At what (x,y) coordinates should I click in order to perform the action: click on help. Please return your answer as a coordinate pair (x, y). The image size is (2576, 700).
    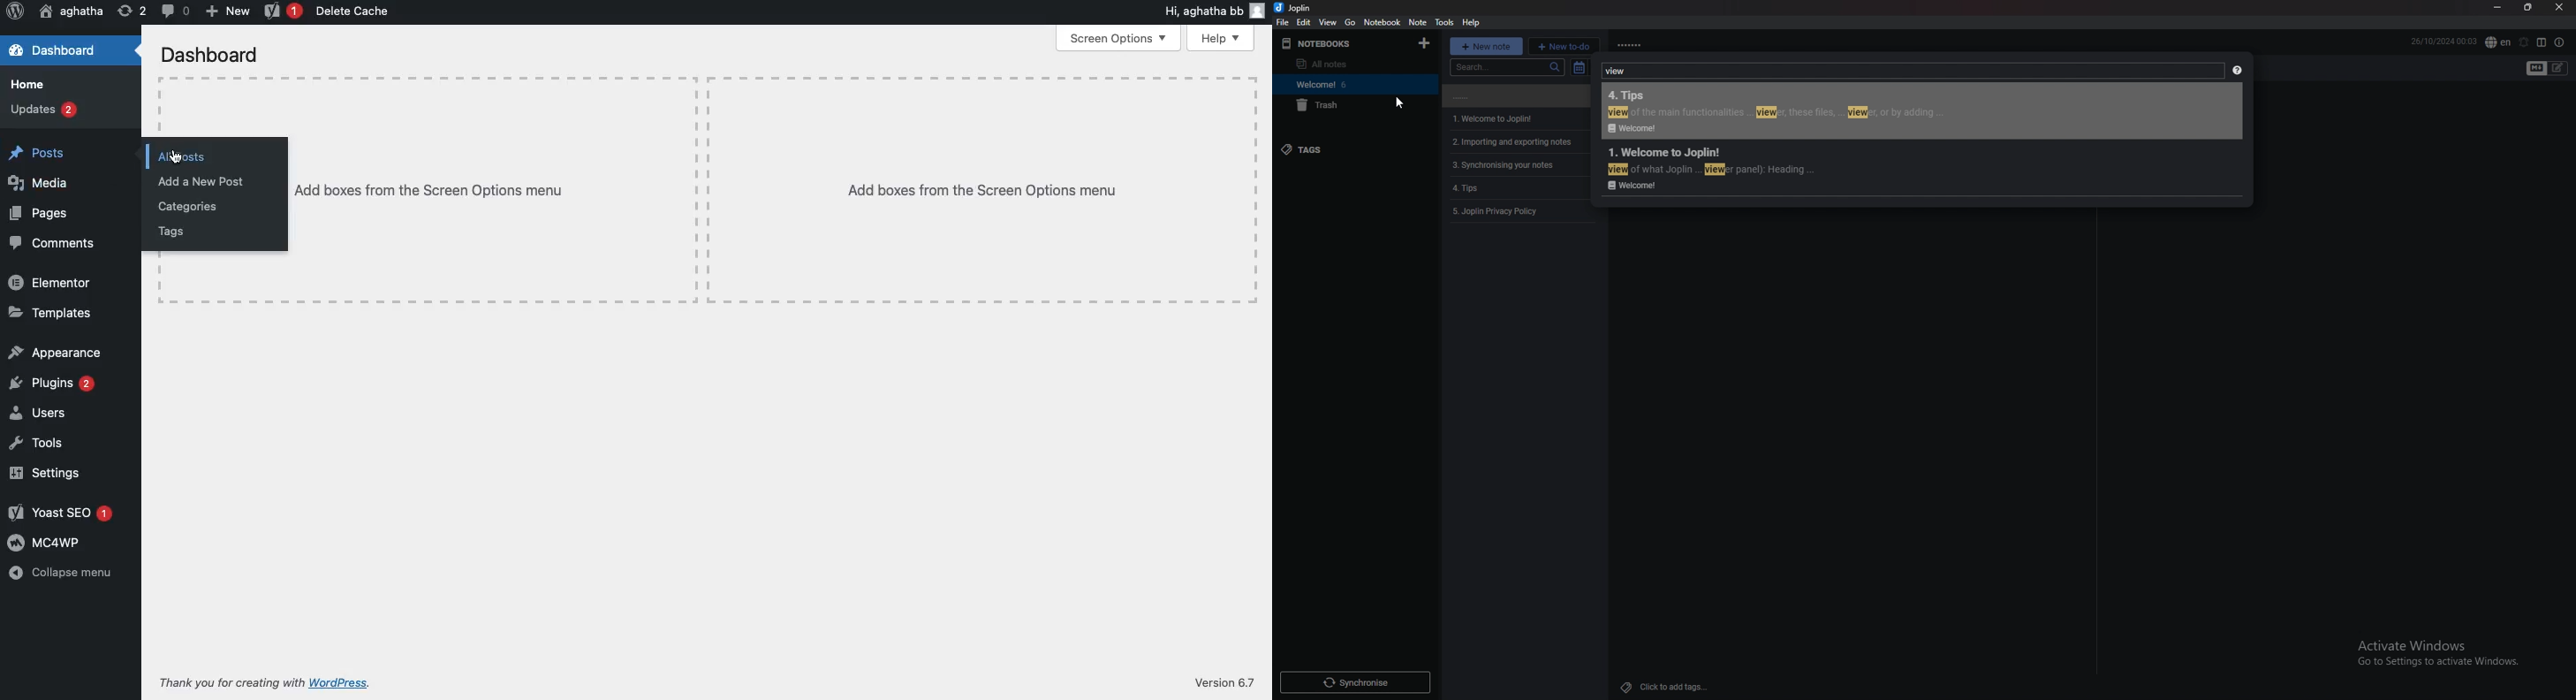
    Looking at the image, I should click on (1473, 22).